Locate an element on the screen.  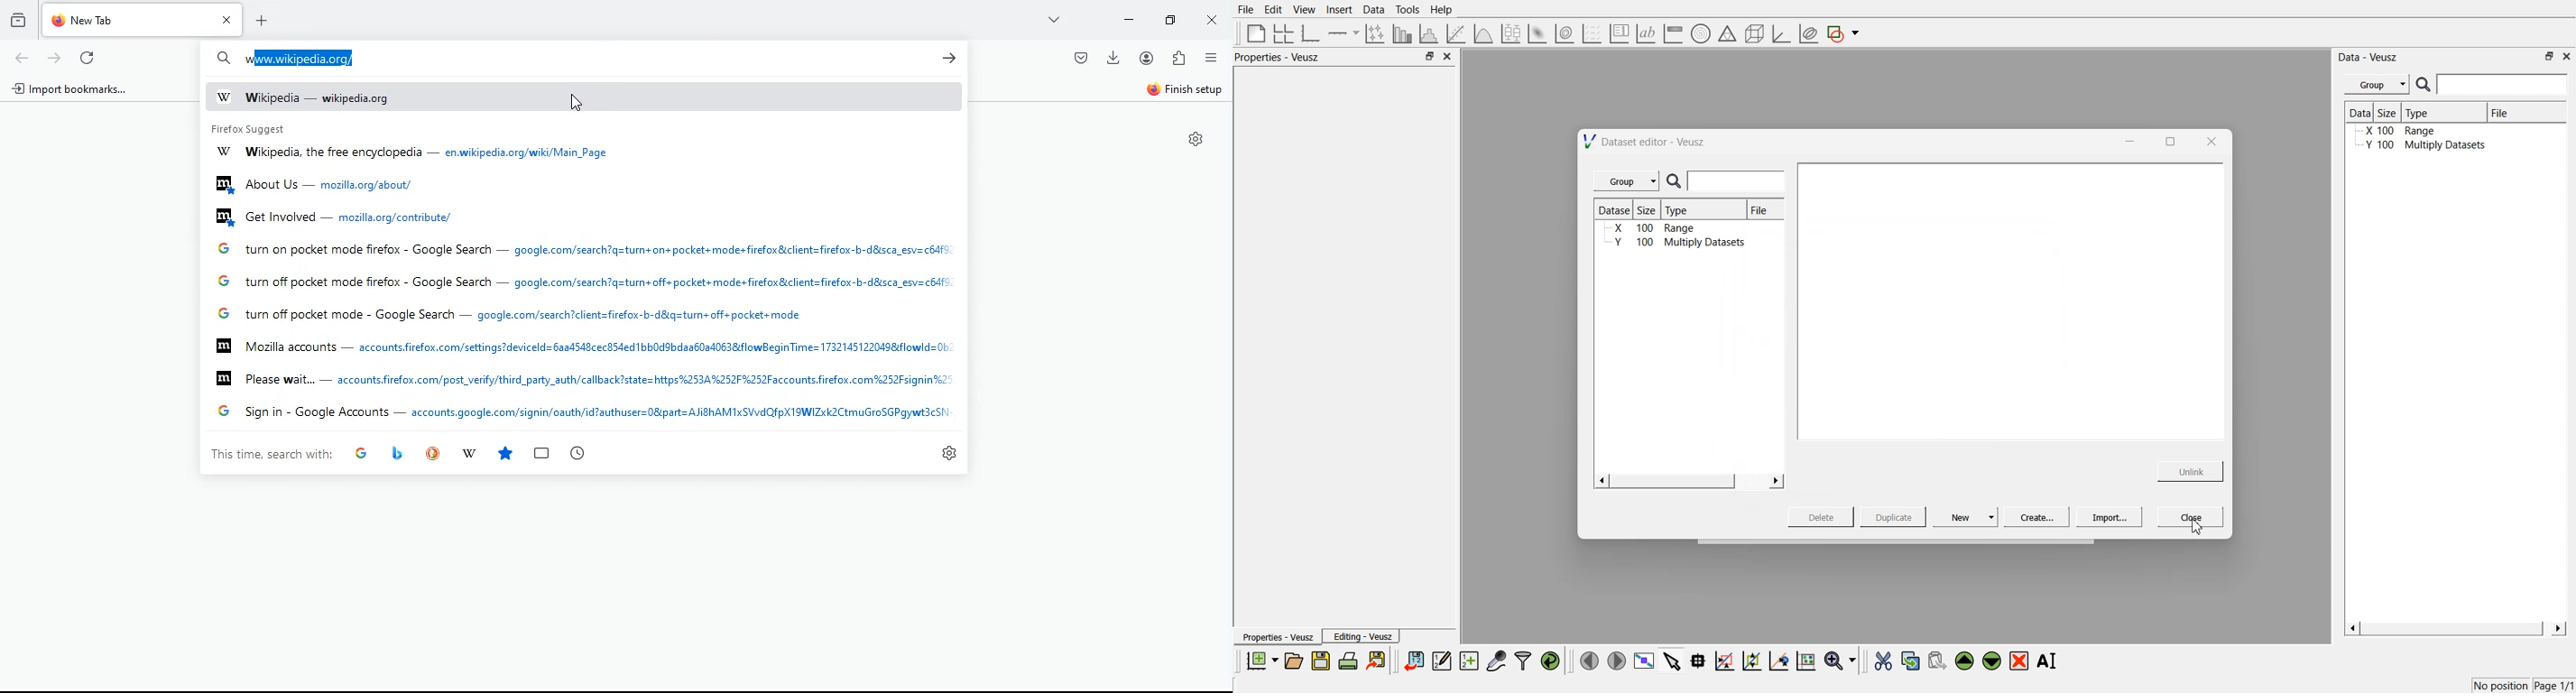
Y 100 Multiply Datasets is located at coordinates (2424, 146).